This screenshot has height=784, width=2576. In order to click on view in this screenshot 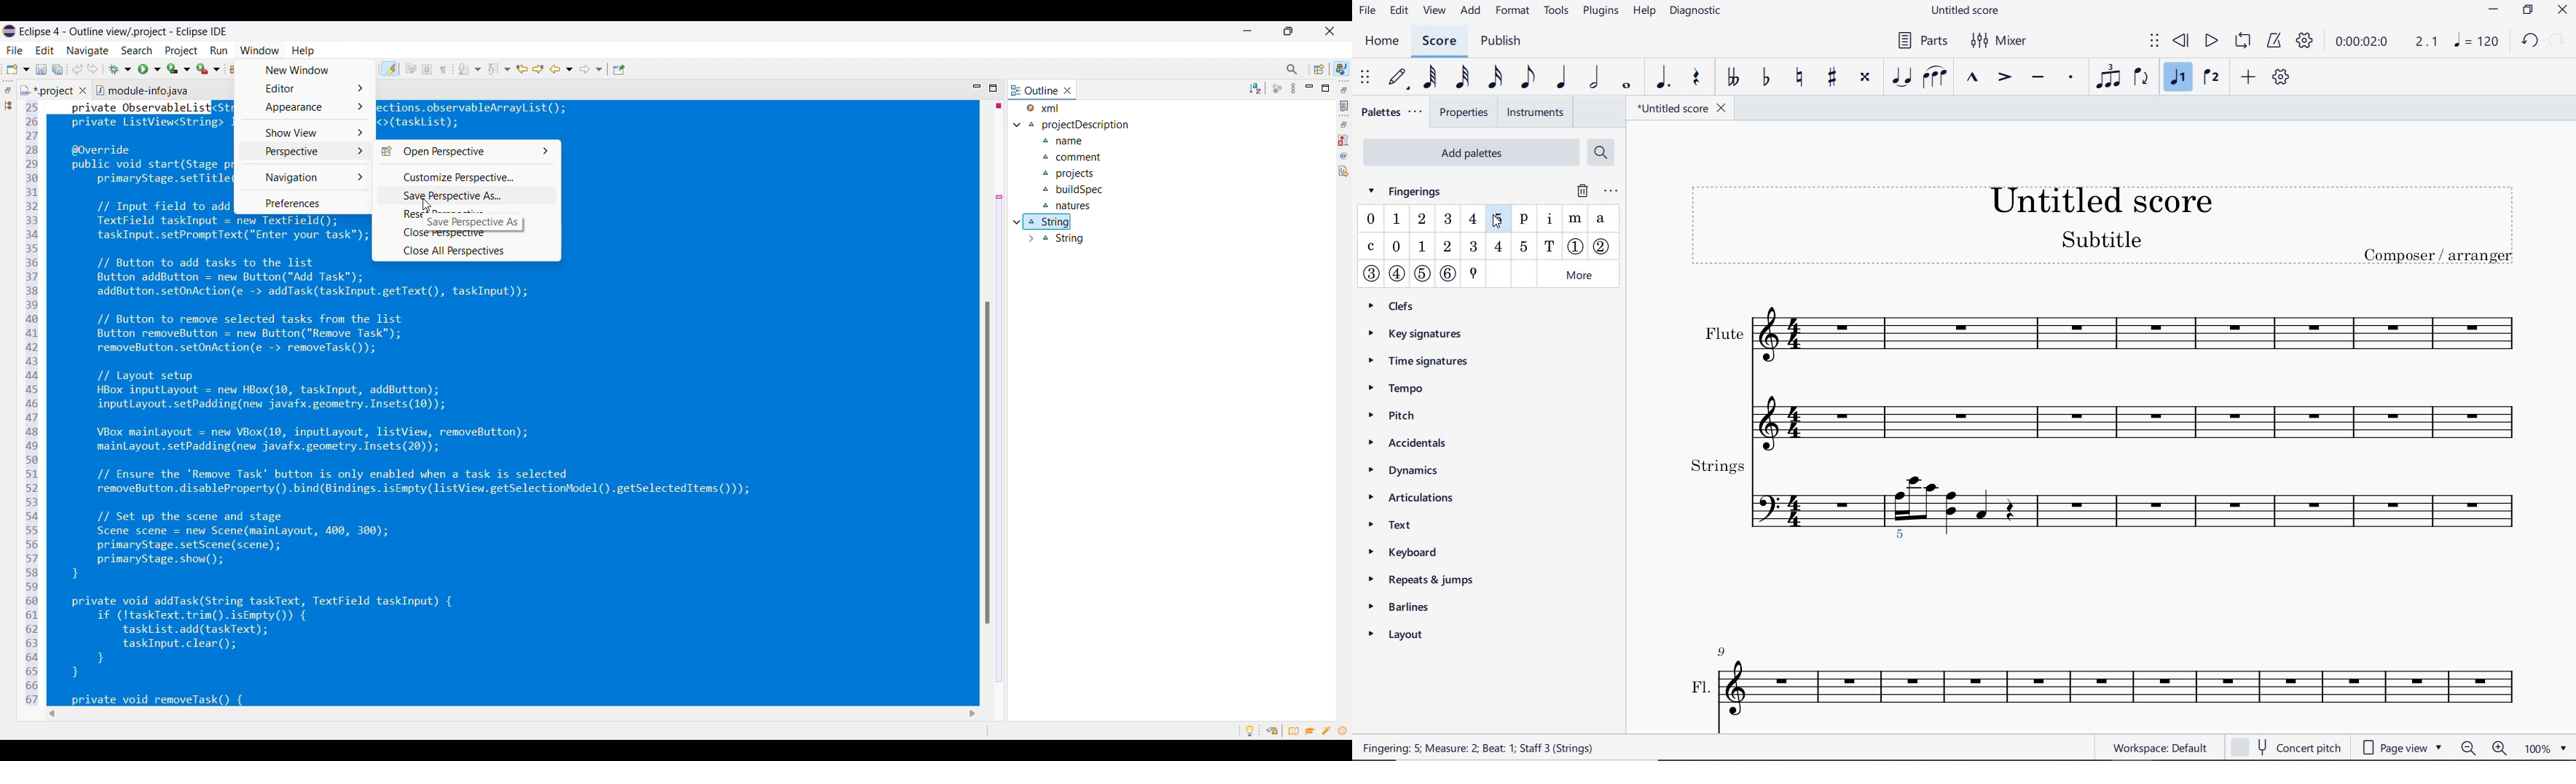, I will do `click(1434, 11)`.